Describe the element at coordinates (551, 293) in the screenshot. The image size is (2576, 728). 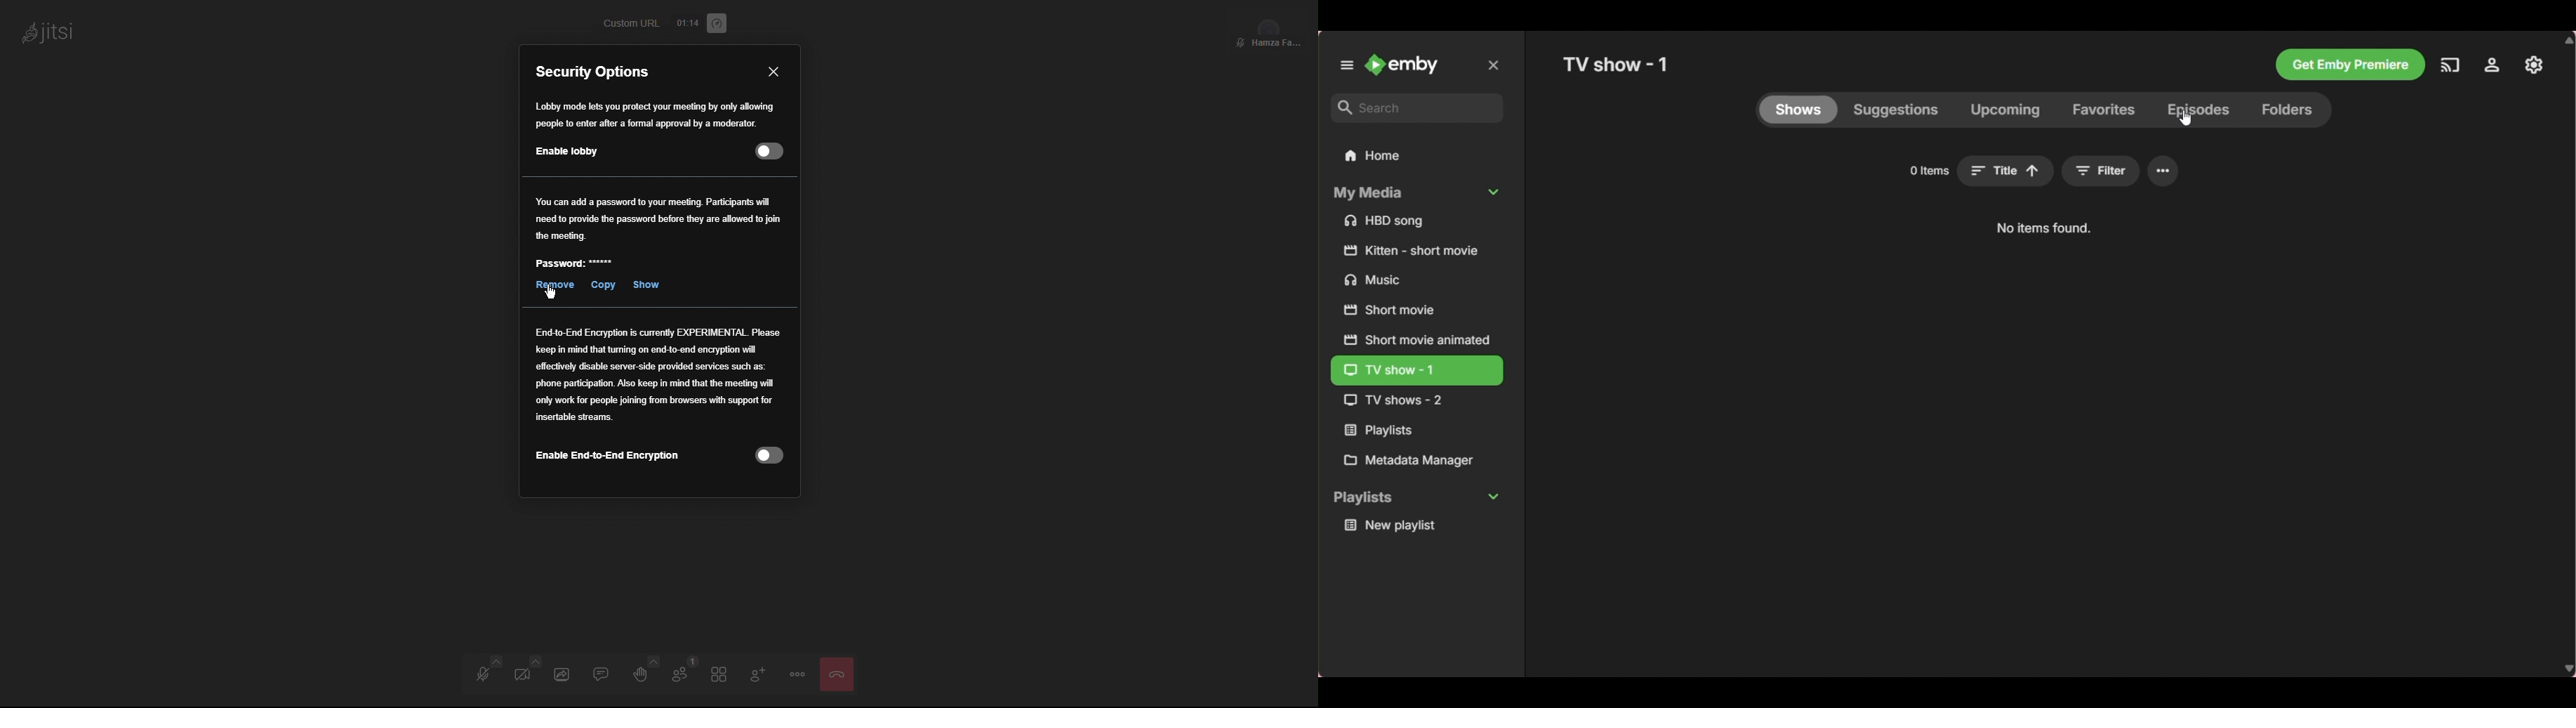
I see `Cursor` at that location.